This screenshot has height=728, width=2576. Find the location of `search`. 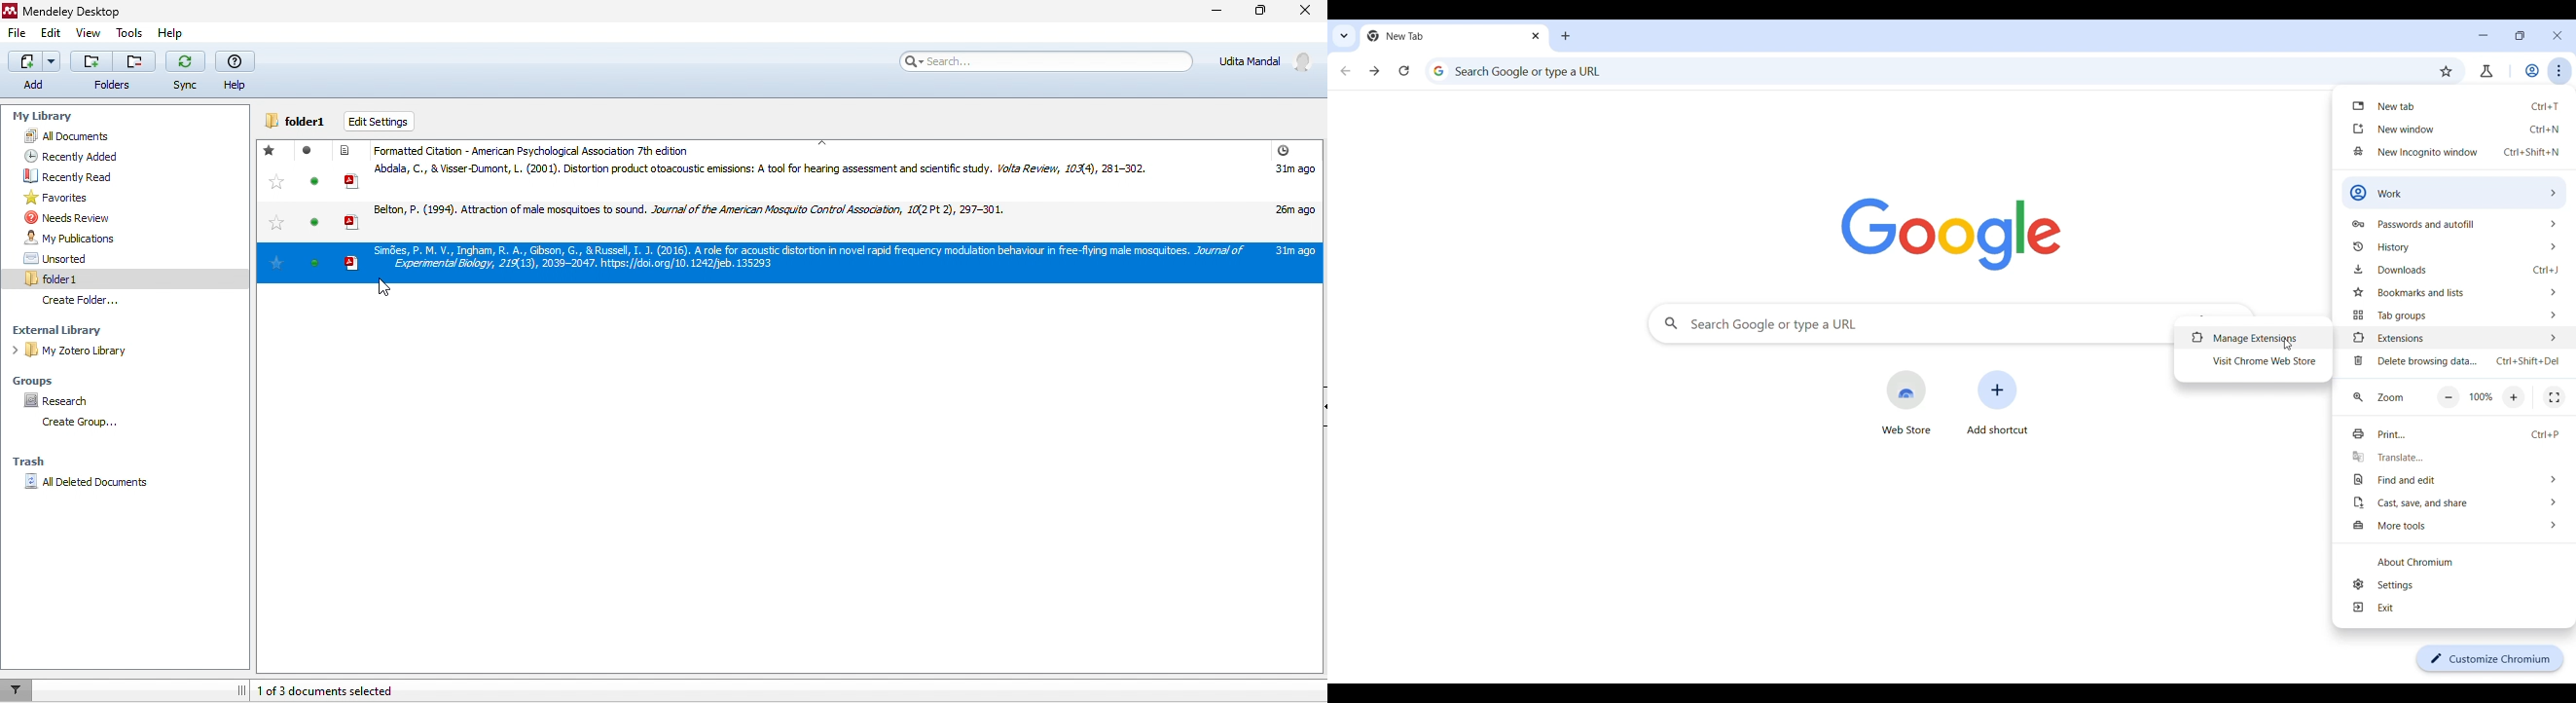

search is located at coordinates (1042, 61).